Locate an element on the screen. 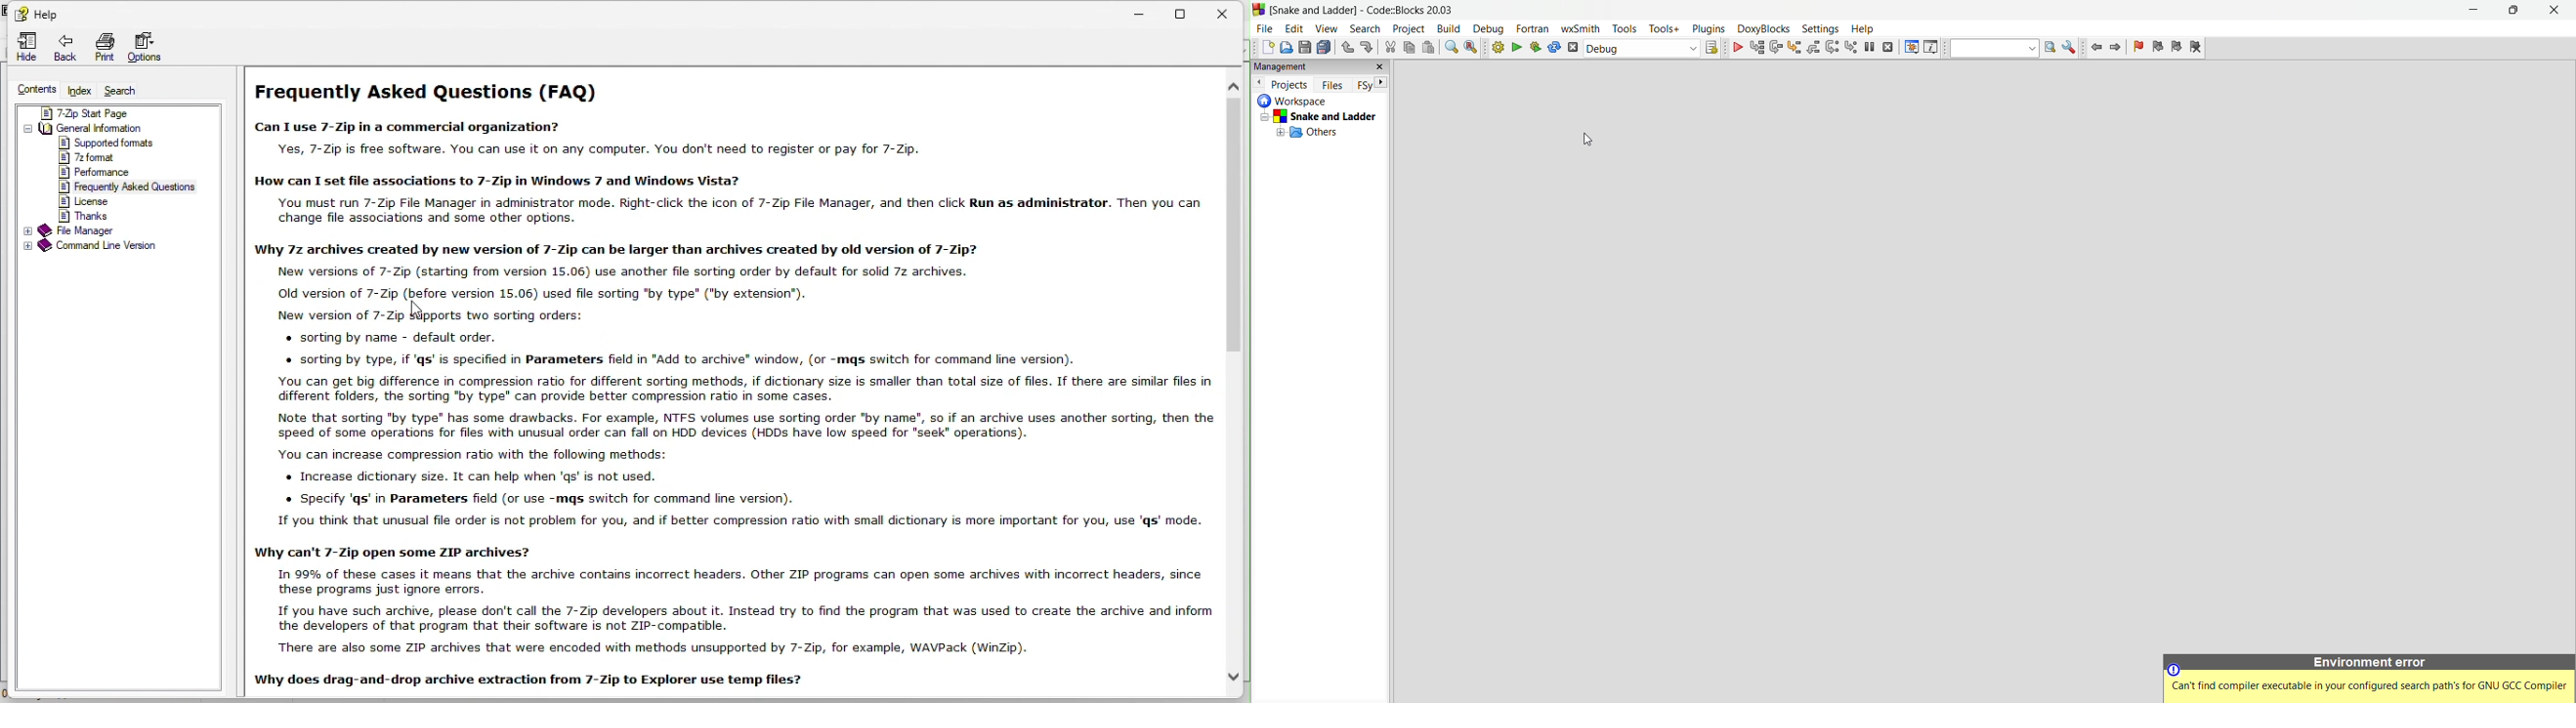  tools is located at coordinates (1626, 28).